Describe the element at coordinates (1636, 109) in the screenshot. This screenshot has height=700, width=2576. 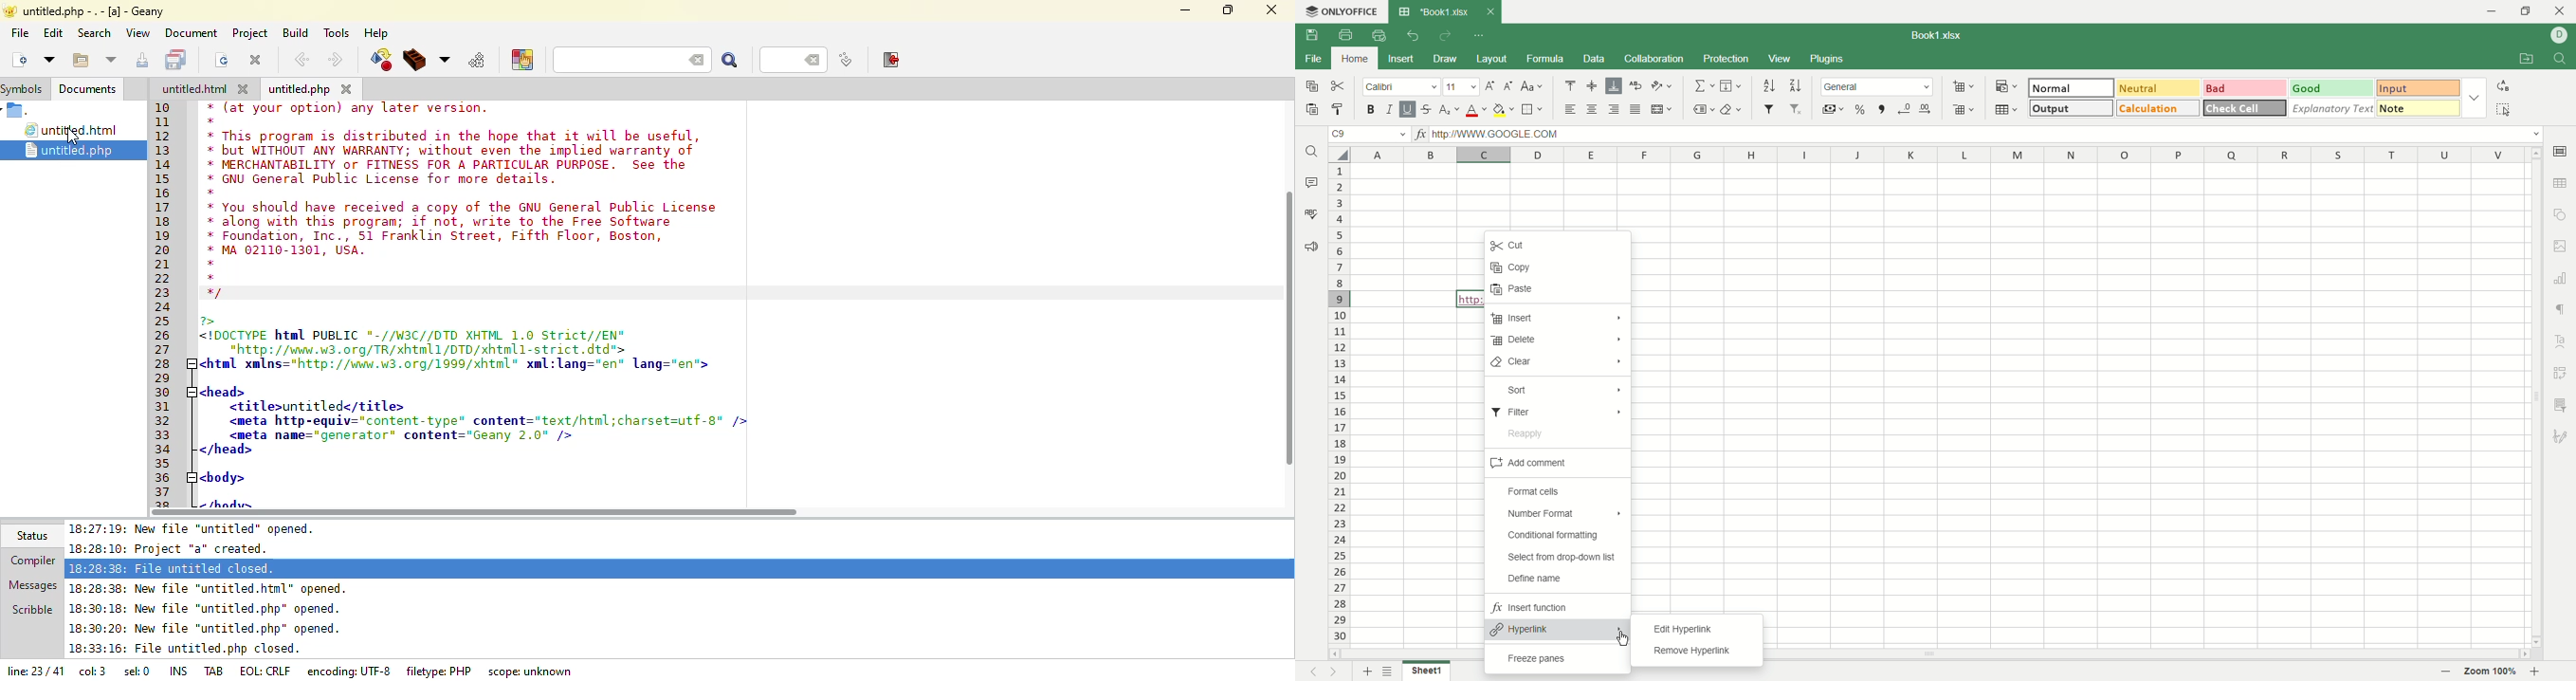
I see `justified` at that location.